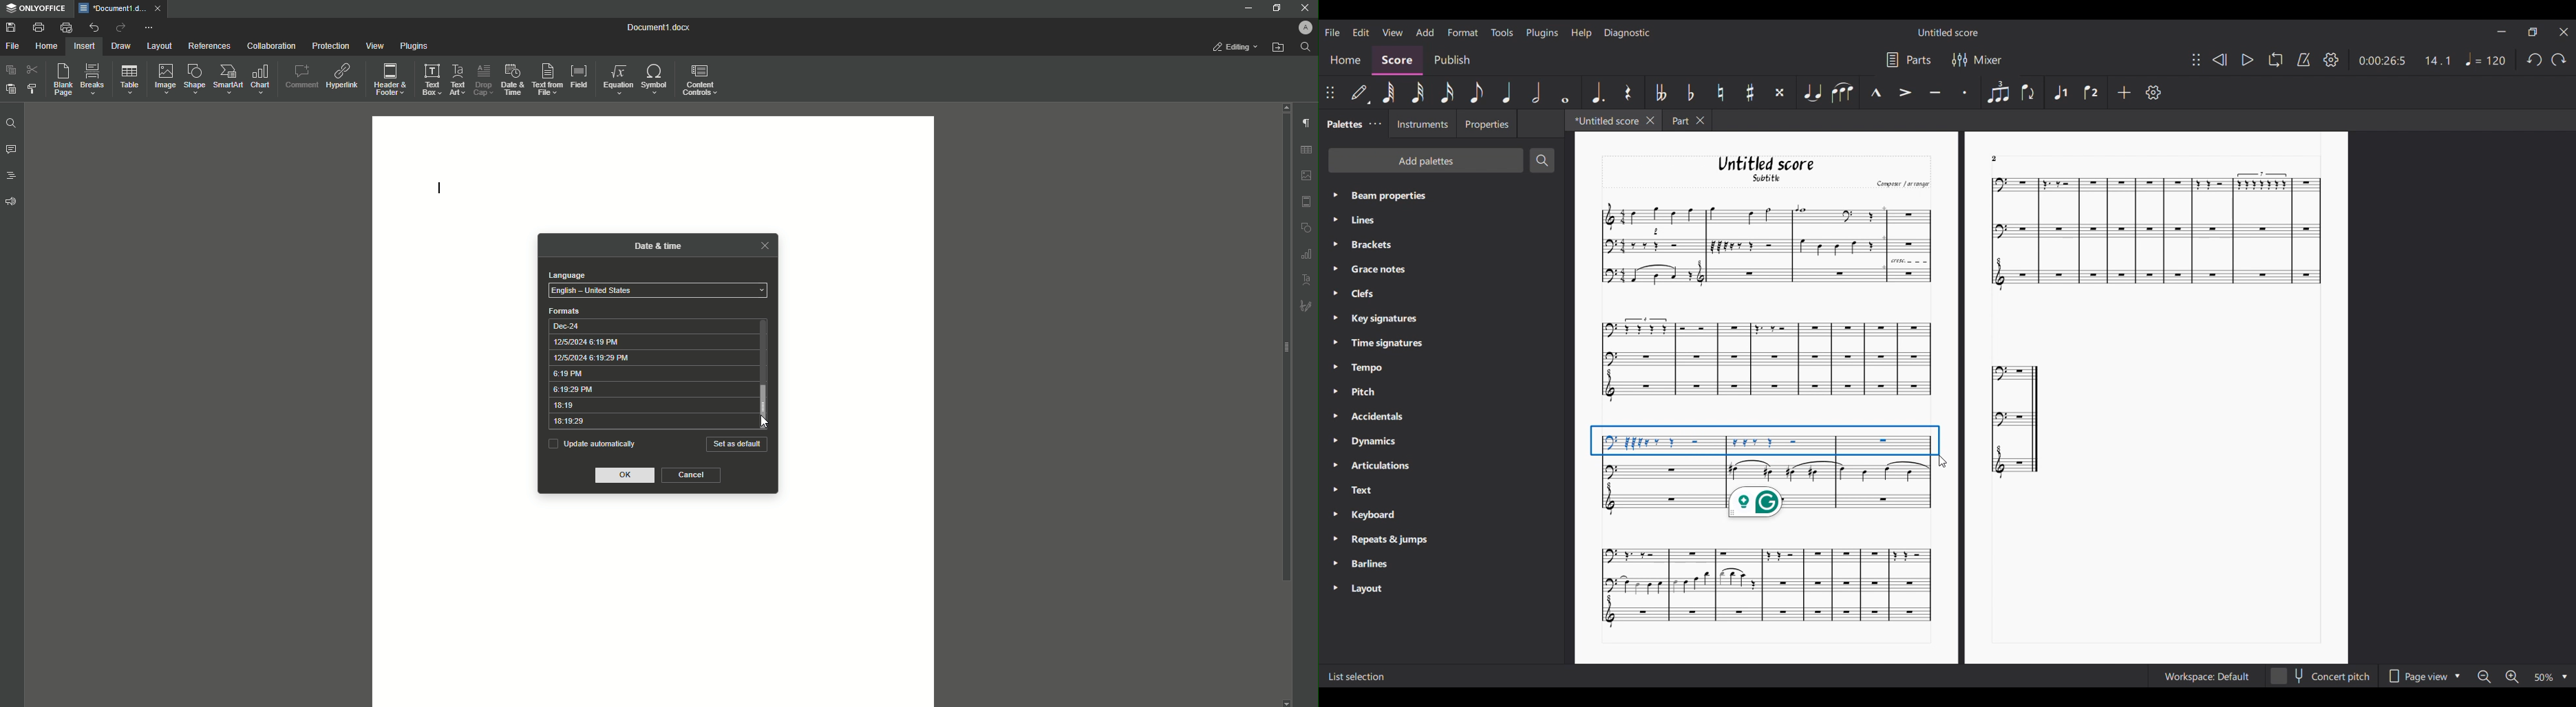 The width and height of the screenshot is (2576, 728). What do you see at coordinates (1376, 221) in the screenshot?
I see `» Lines` at bounding box center [1376, 221].